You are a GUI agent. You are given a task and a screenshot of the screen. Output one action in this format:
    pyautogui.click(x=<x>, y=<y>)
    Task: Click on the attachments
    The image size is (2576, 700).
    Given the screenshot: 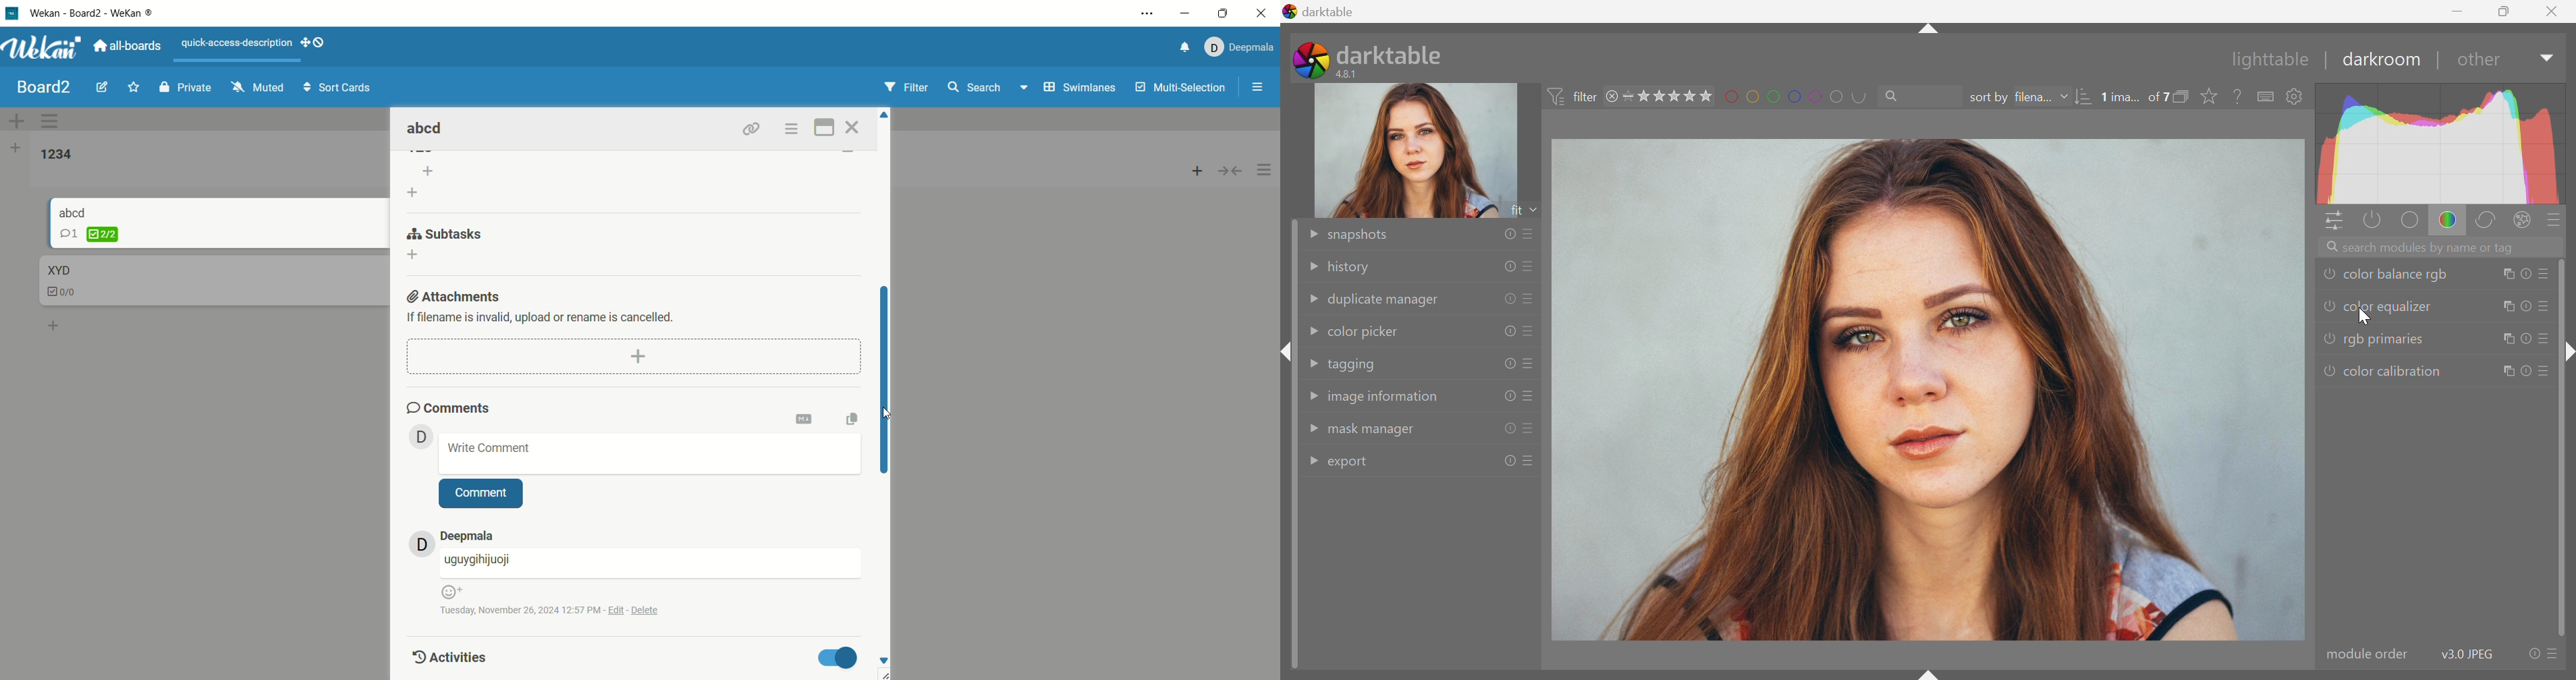 What is the action you would take?
    pyautogui.click(x=456, y=293)
    